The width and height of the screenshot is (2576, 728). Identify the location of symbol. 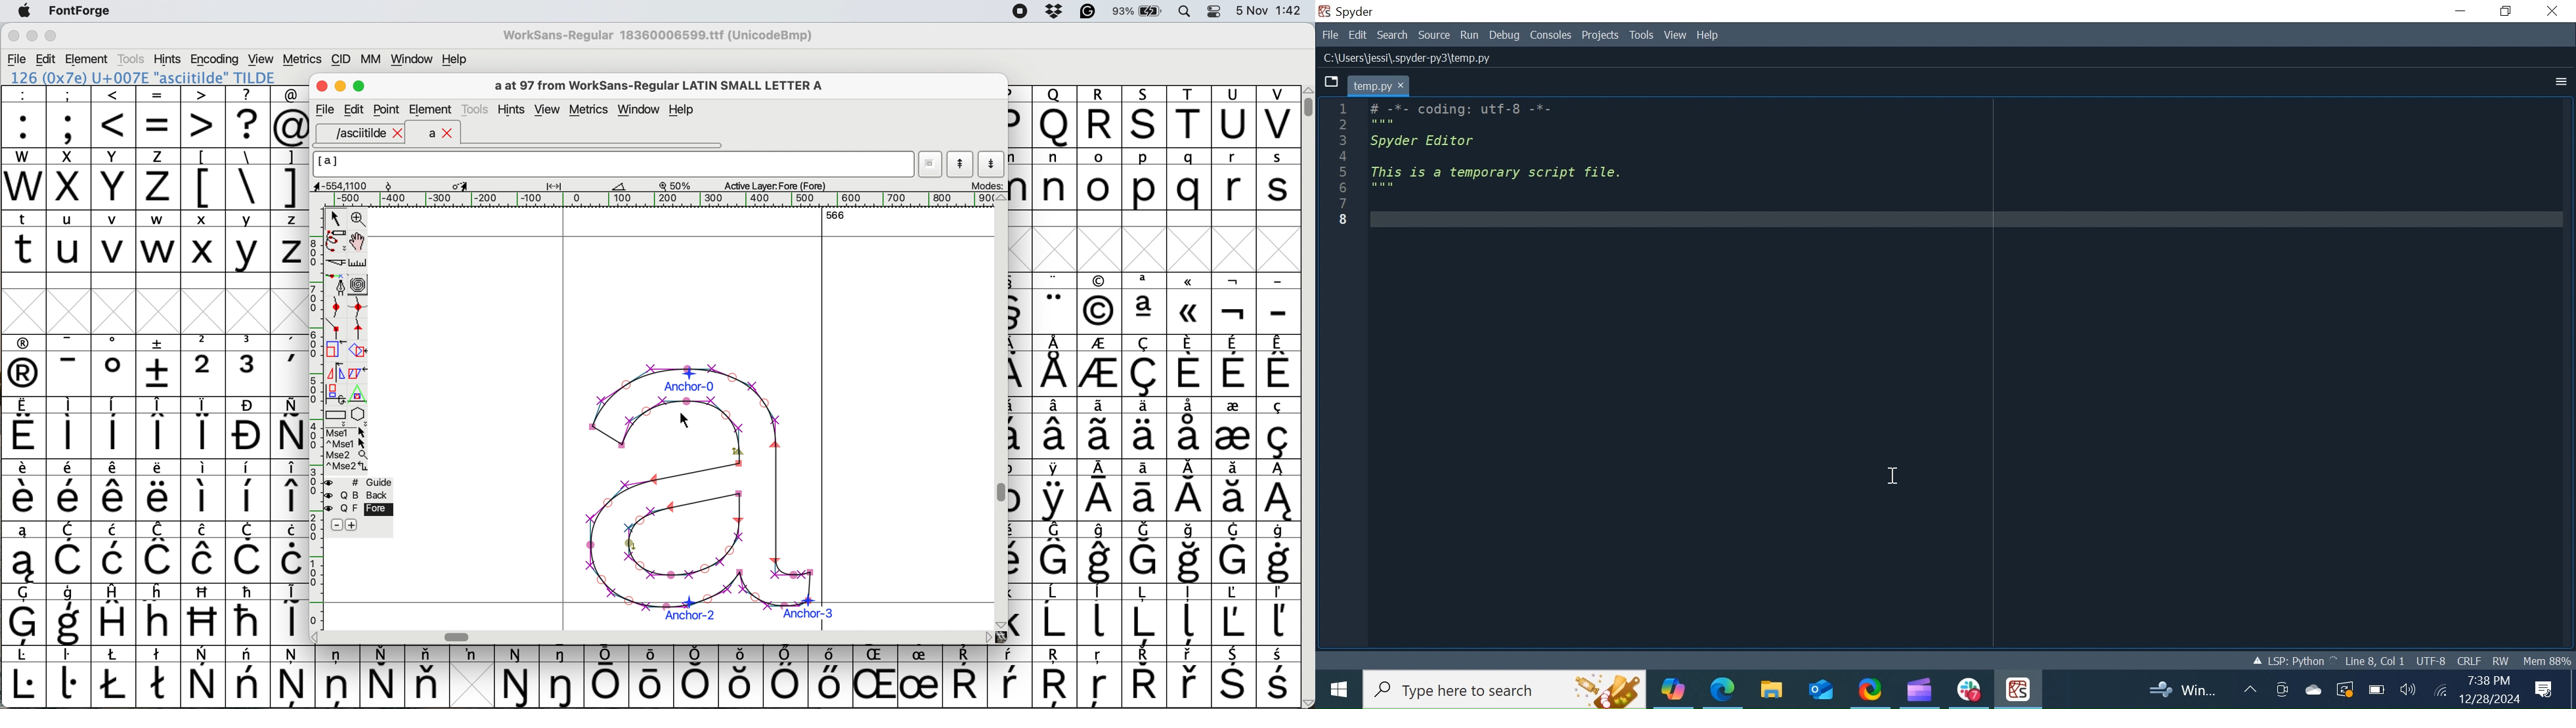
(69, 676).